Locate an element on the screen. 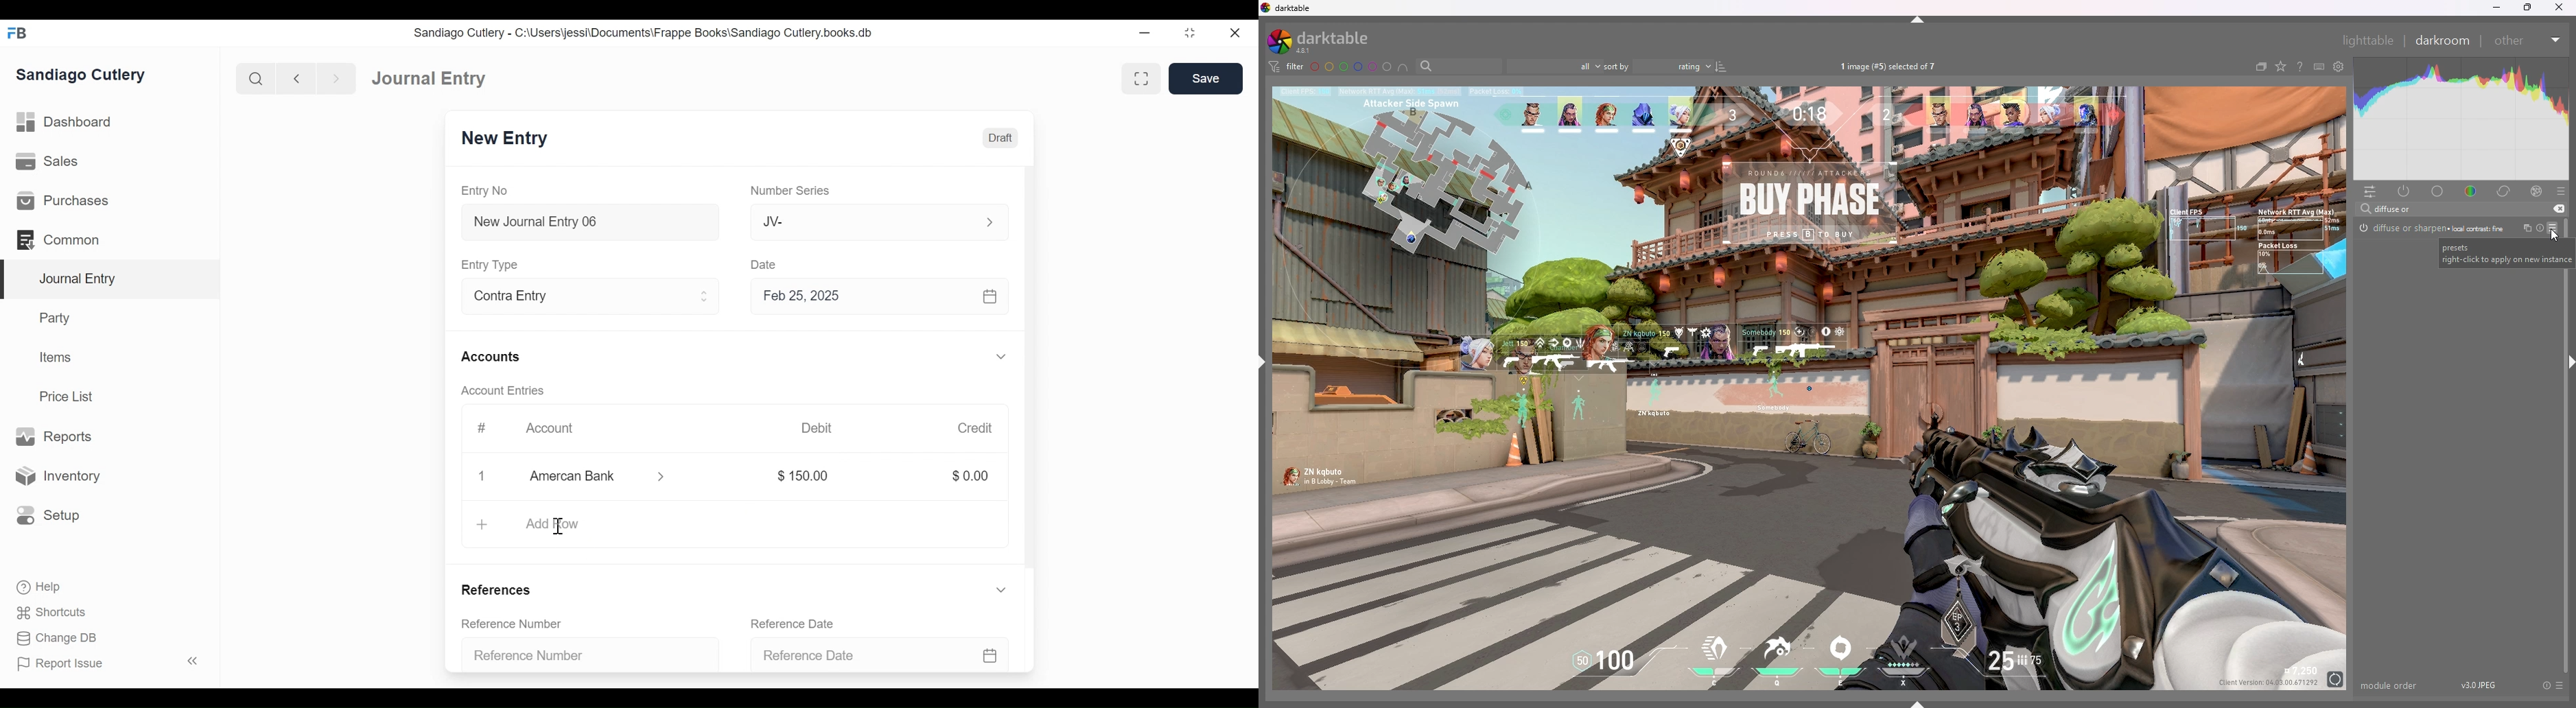  effect is located at coordinates (2537, 191).